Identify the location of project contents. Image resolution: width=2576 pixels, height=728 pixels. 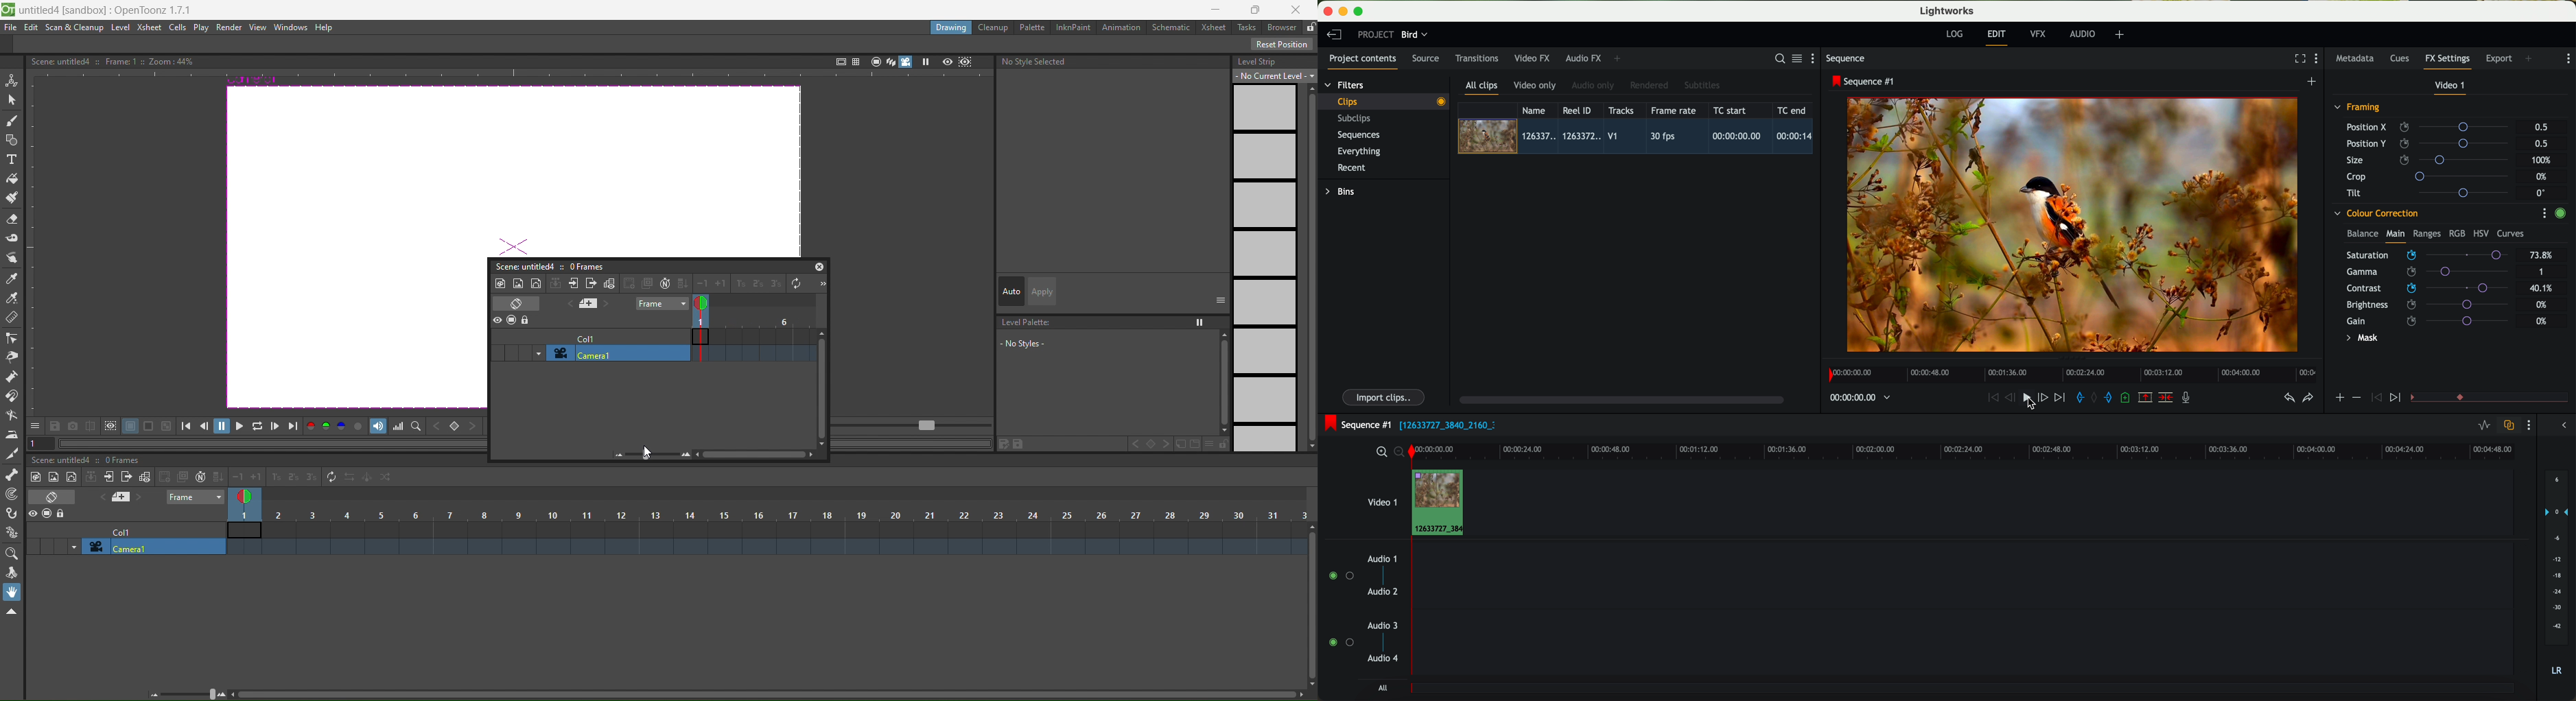
(1363, 62).